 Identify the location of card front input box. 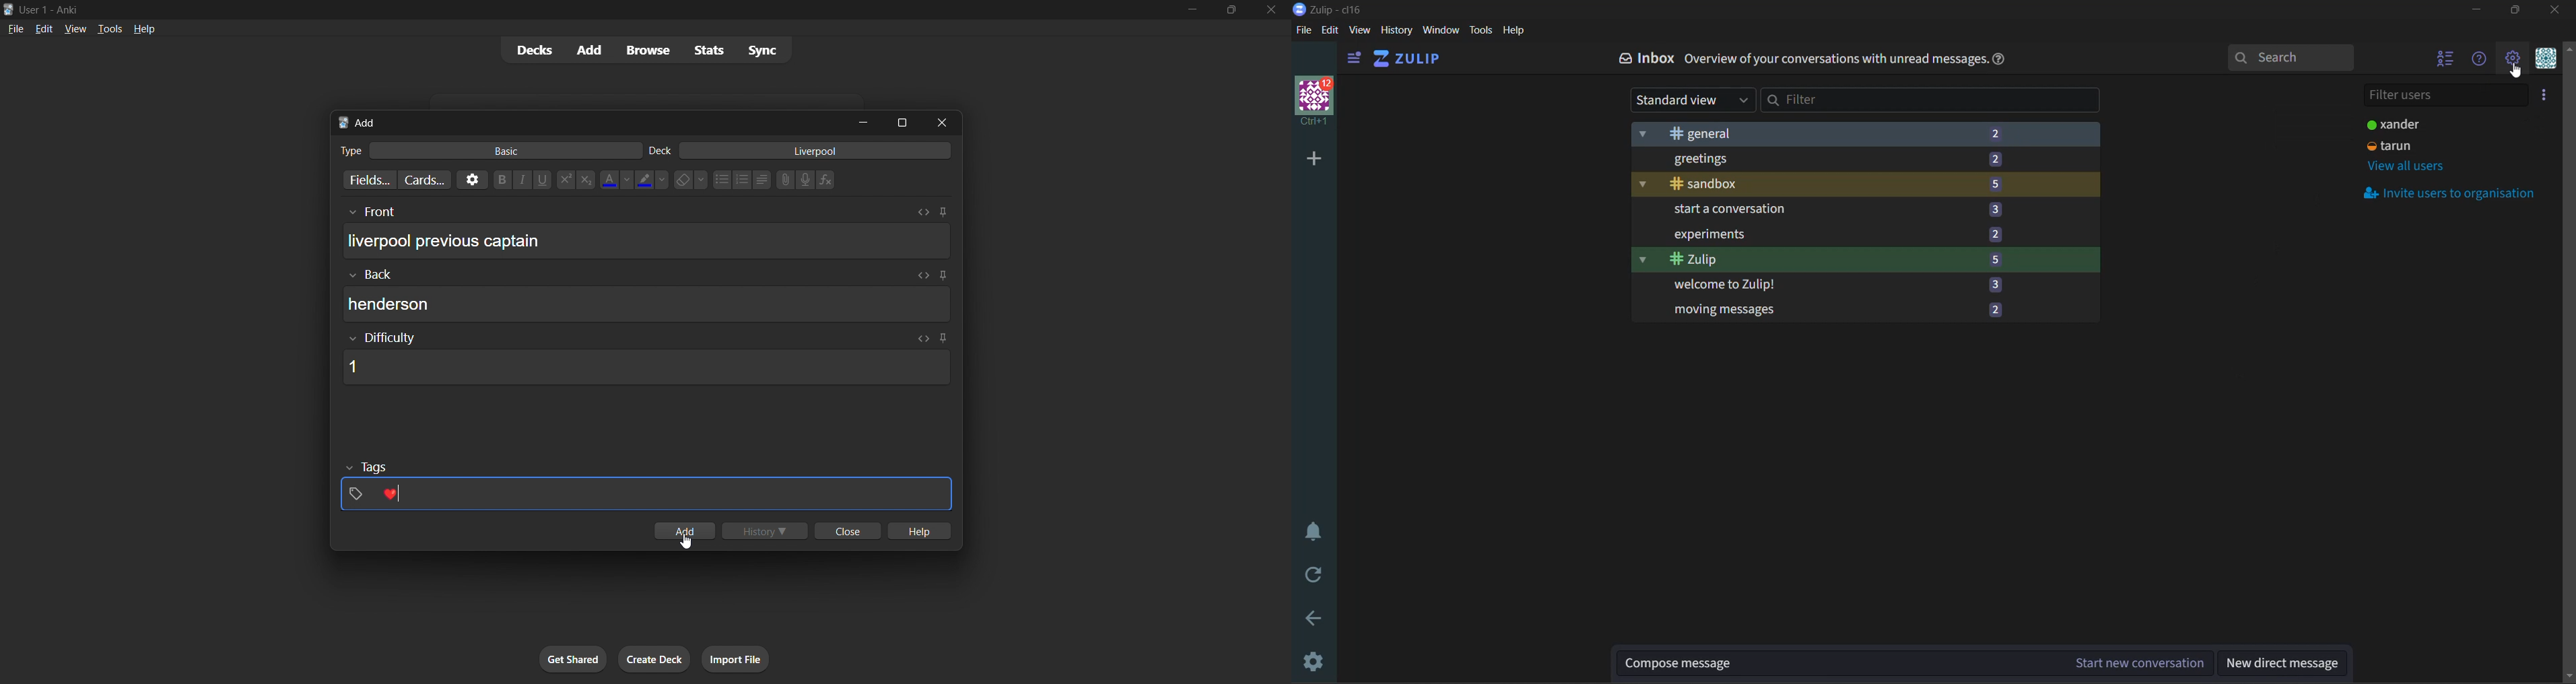
(646, 236).